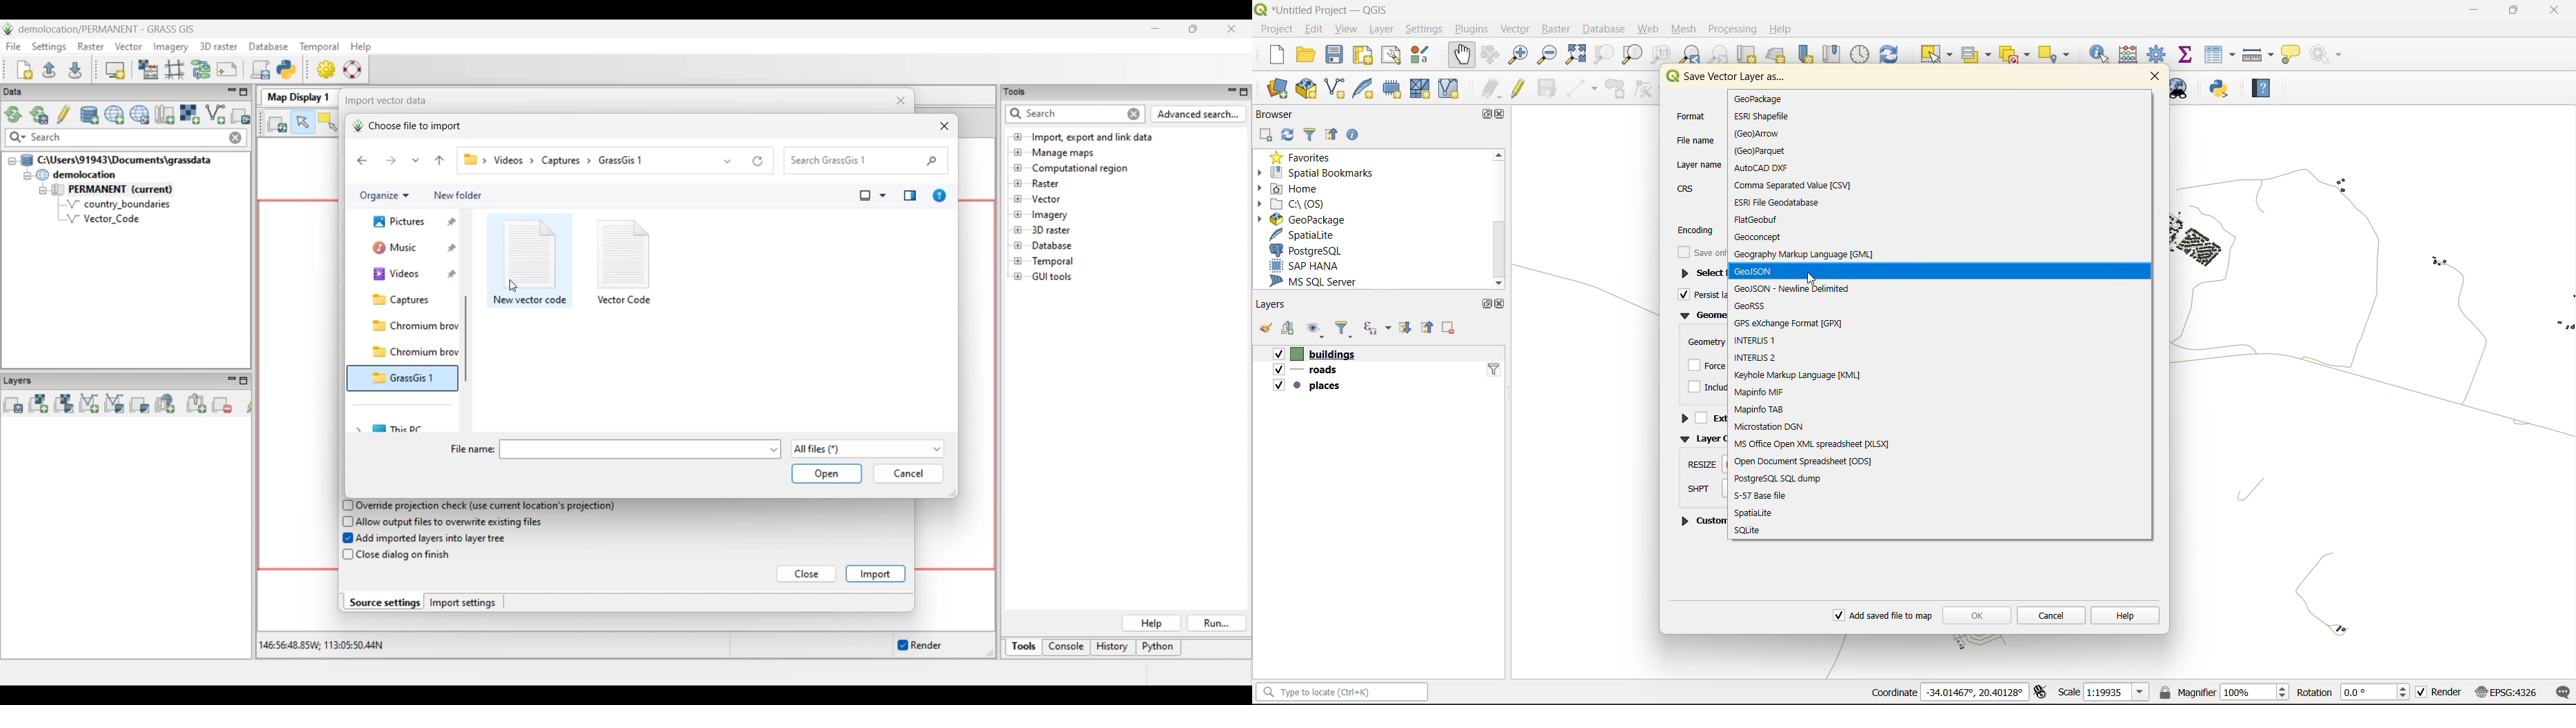 This screenshot has width=2576, height=728. I want to click on mapinfo tab, so click(1764, 409).